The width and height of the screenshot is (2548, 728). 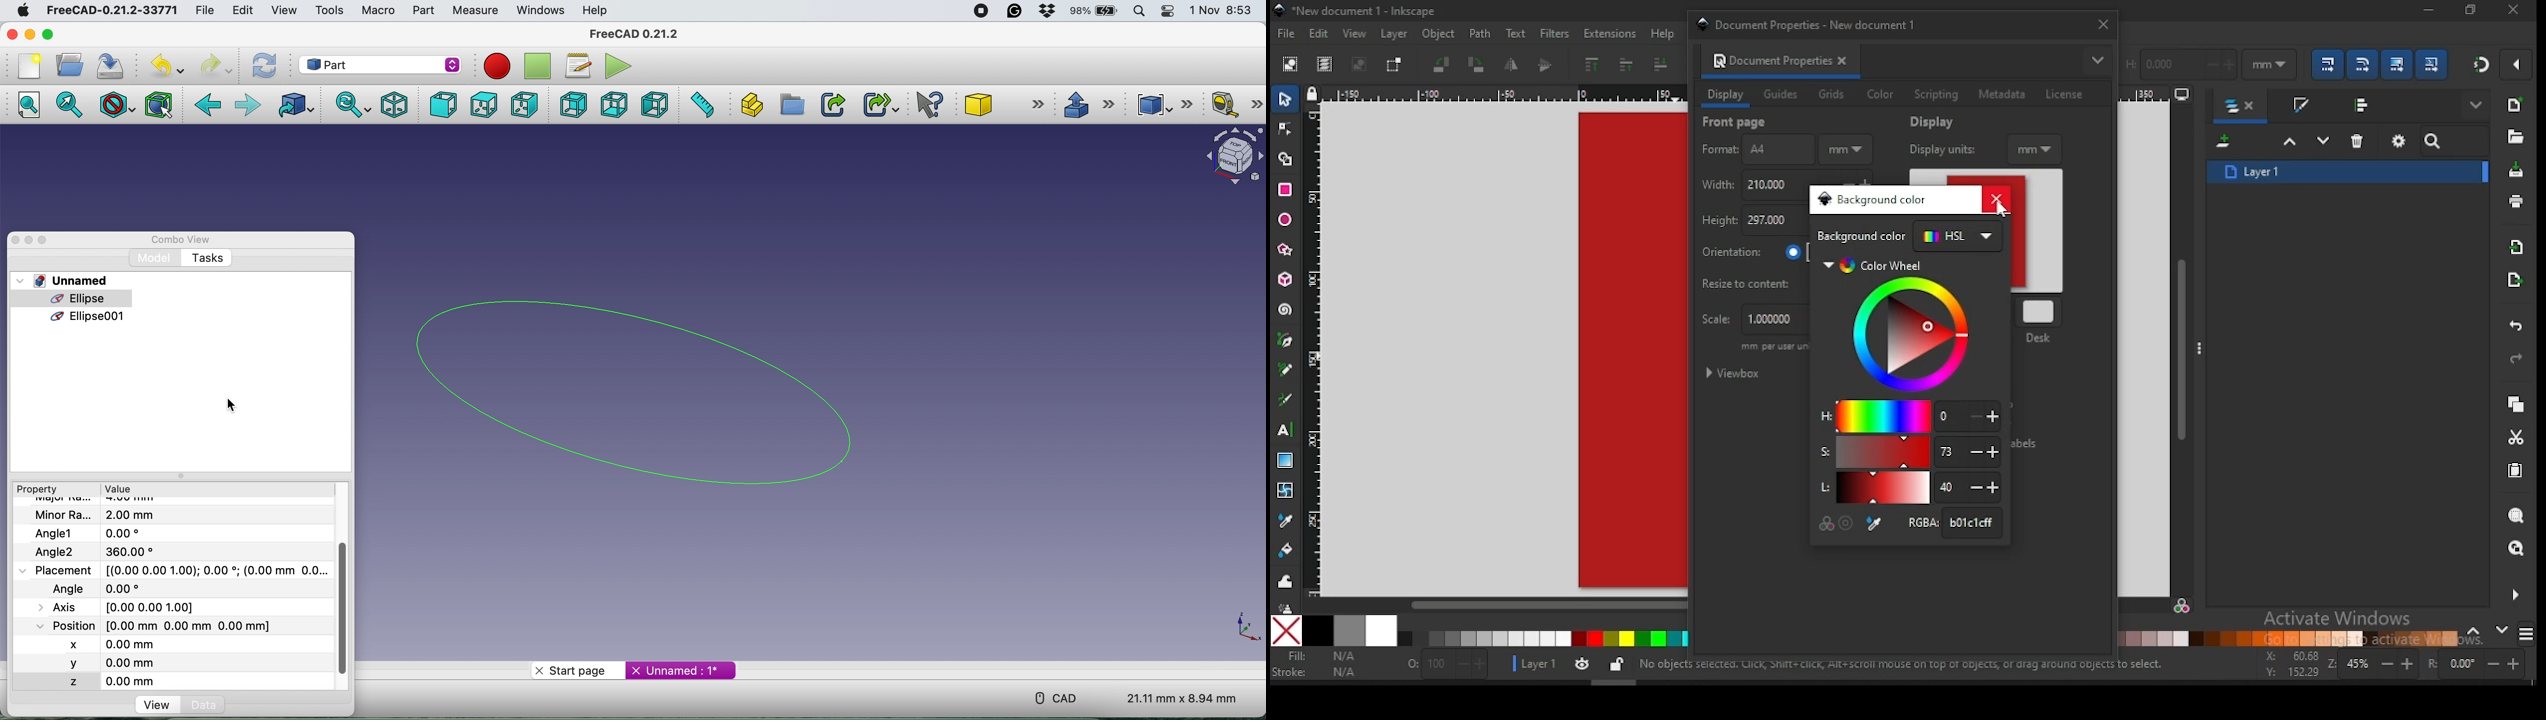 What do you see at coordinates (24, 11) in the screenshot?
I see `system logo` at bounding box center [24, 11].